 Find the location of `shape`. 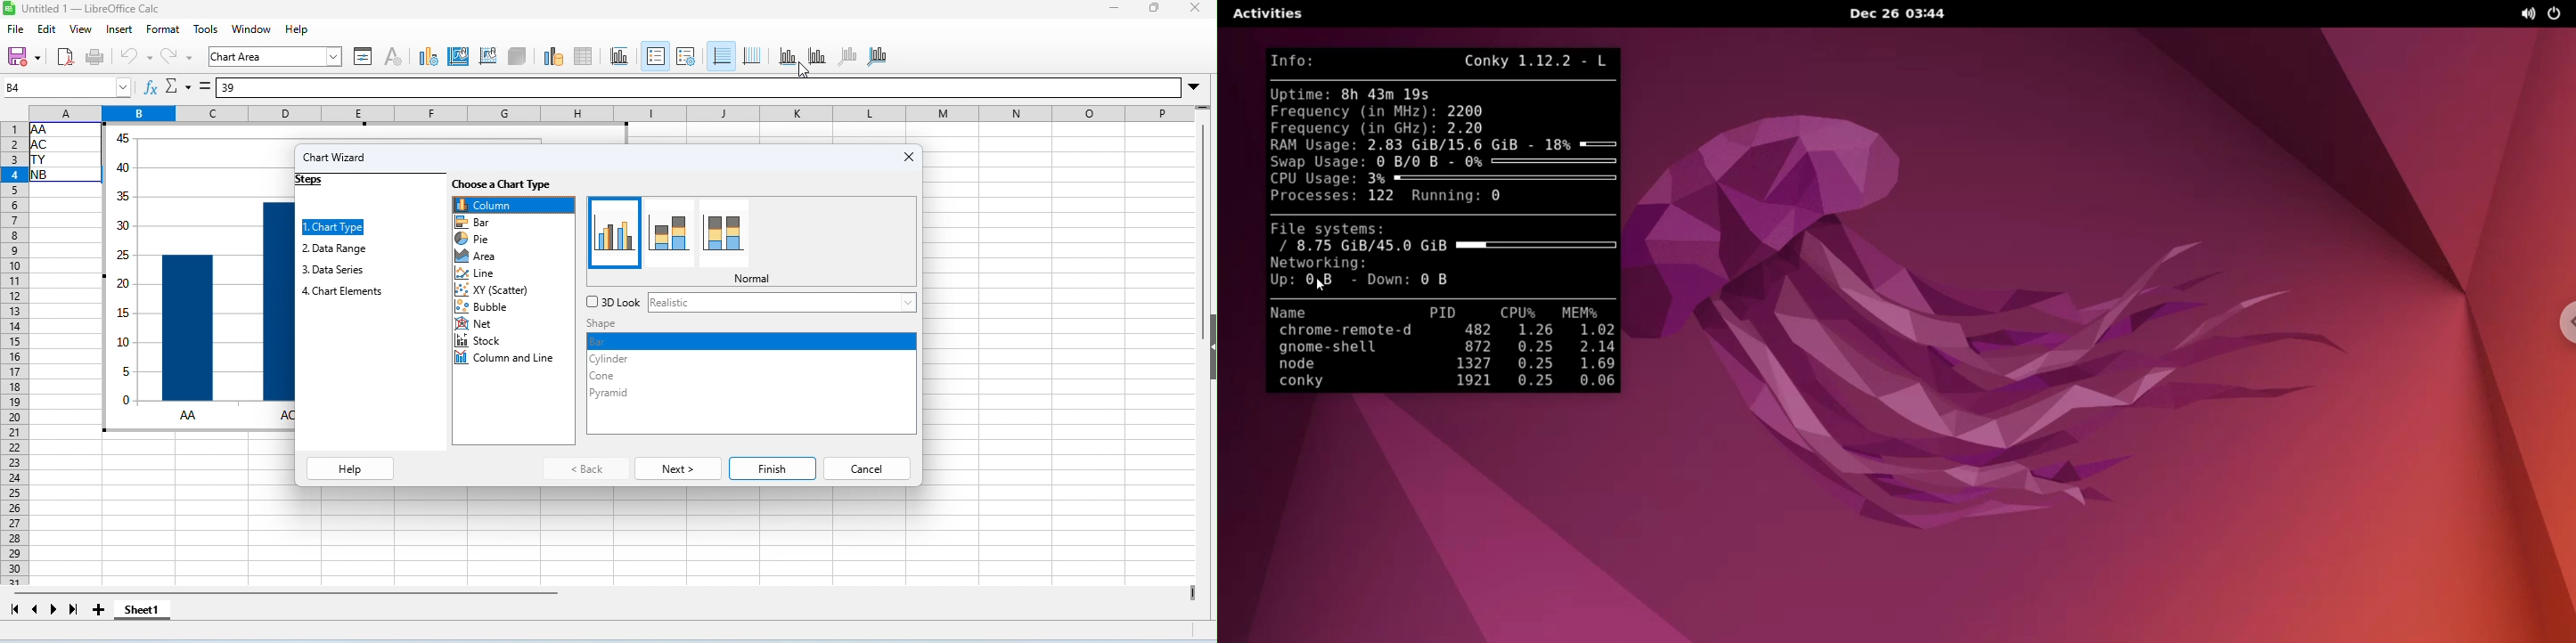

shape is located at coordinates (609, 325).